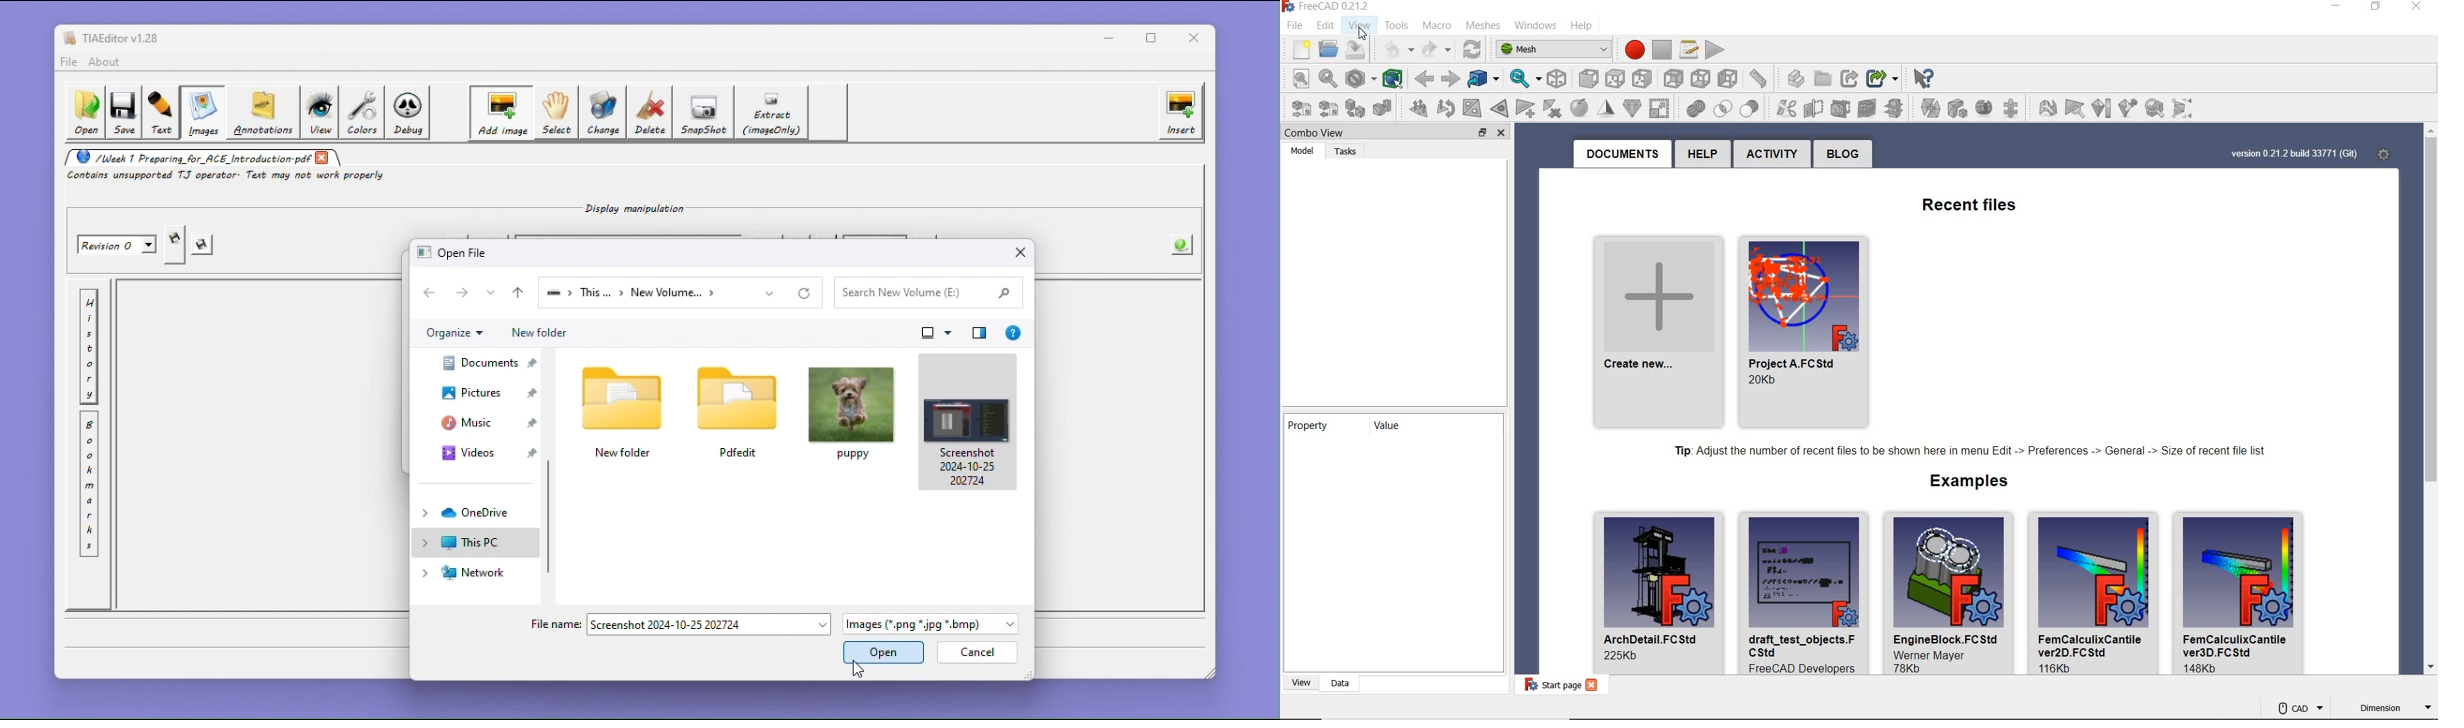  Describe the element at coordinates (1663, 46) in the screenshot. I see `stop macro recording` at that location.